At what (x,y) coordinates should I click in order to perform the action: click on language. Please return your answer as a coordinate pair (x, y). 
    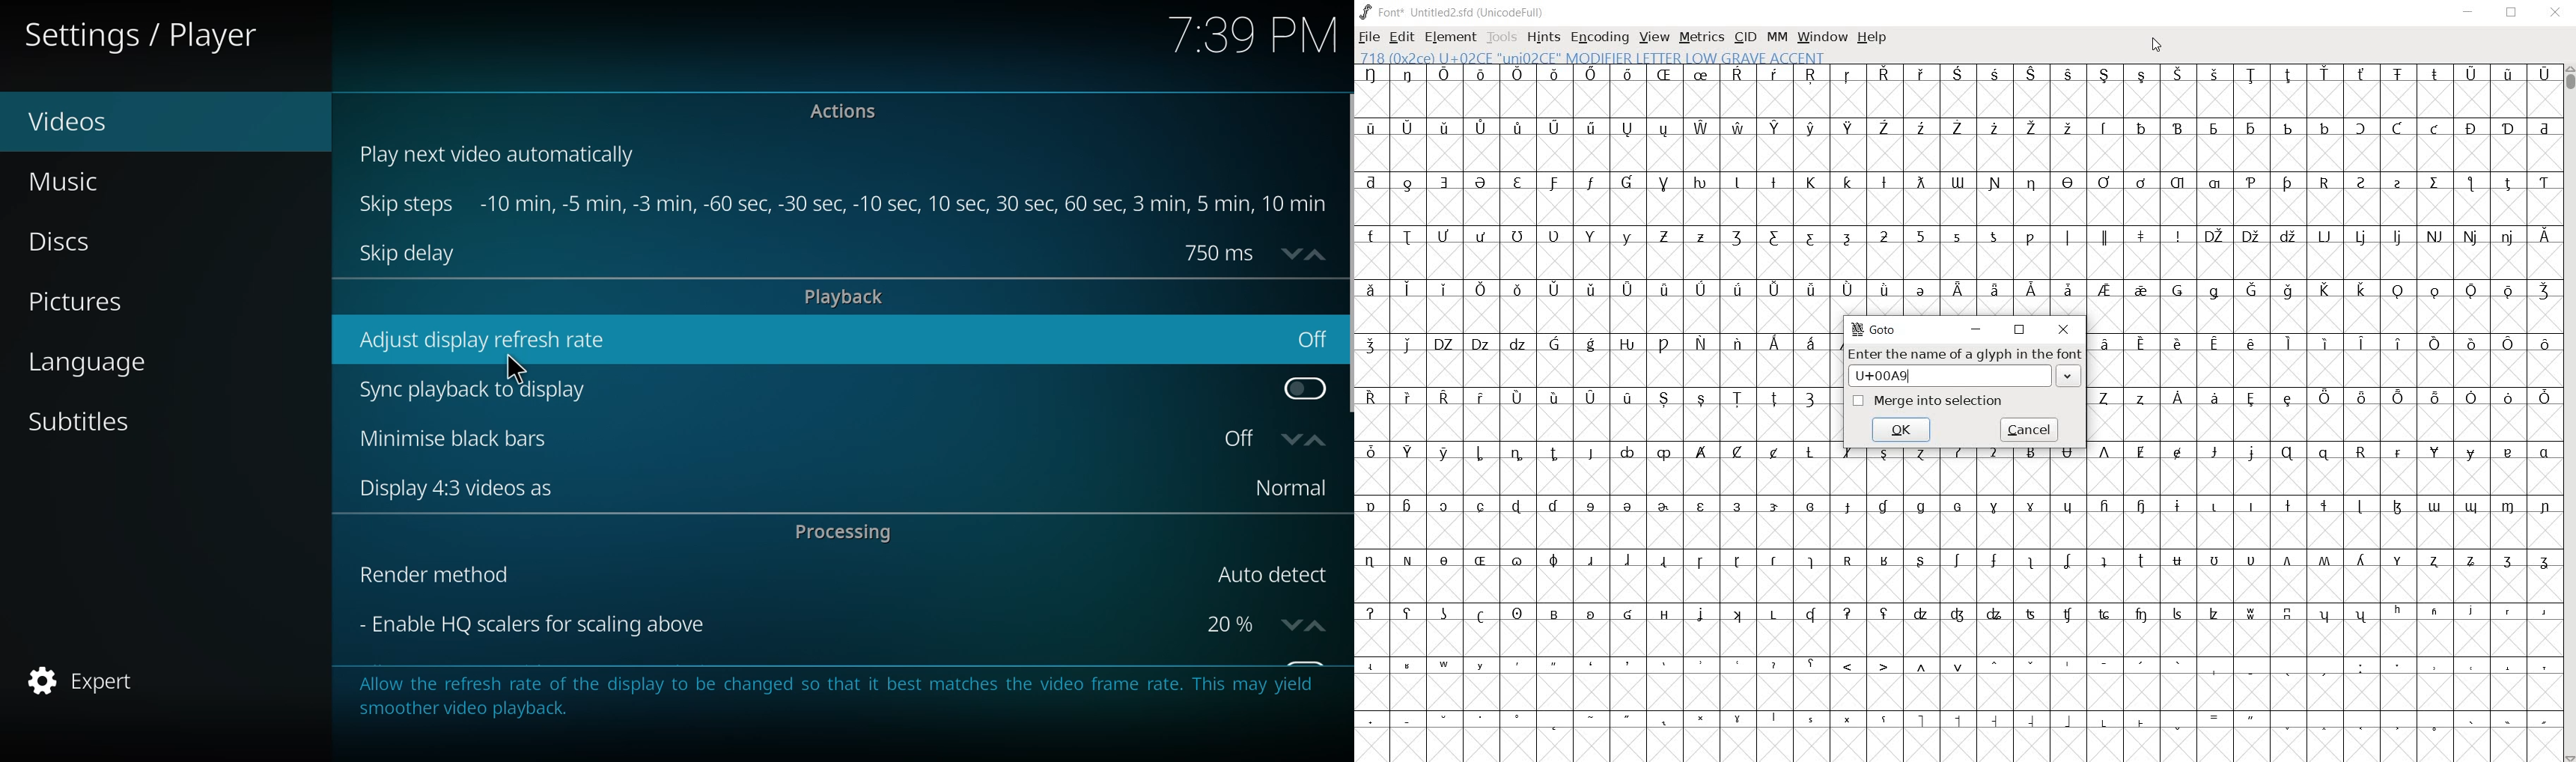
    Looking at the image, I should click on (104, 365).